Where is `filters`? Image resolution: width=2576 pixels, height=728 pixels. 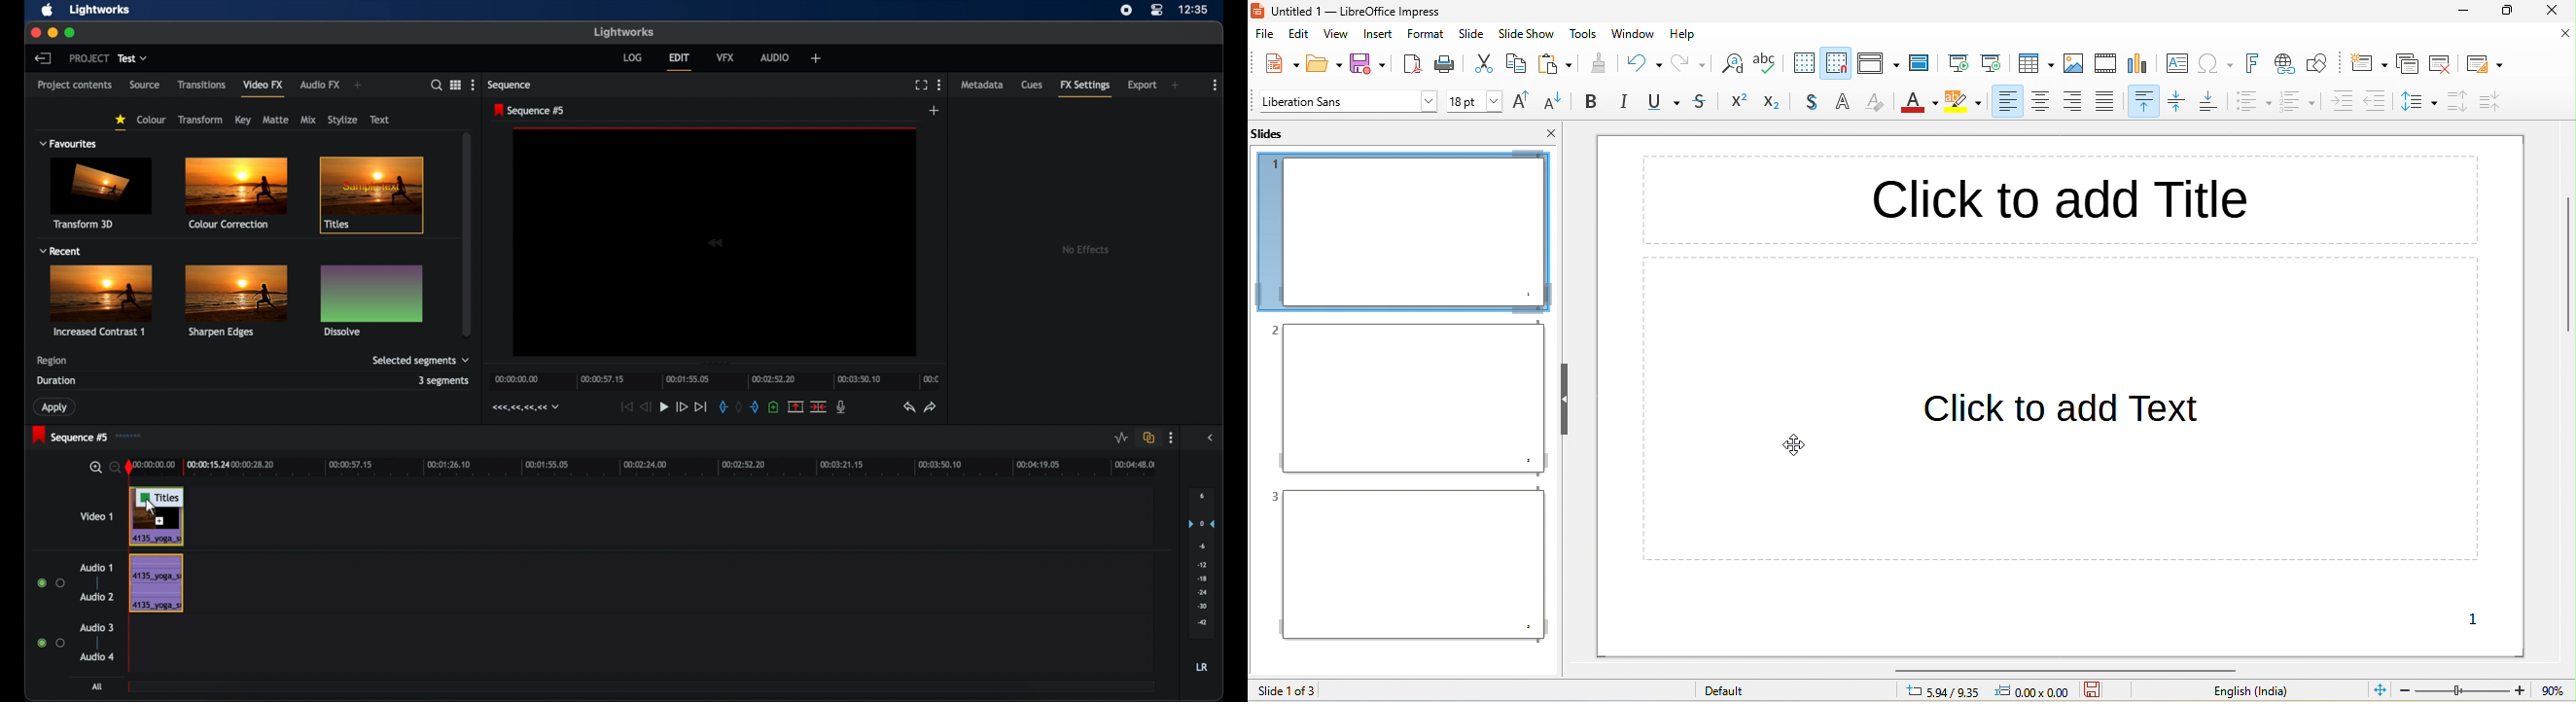
filters is located at coordinates (54, 114).